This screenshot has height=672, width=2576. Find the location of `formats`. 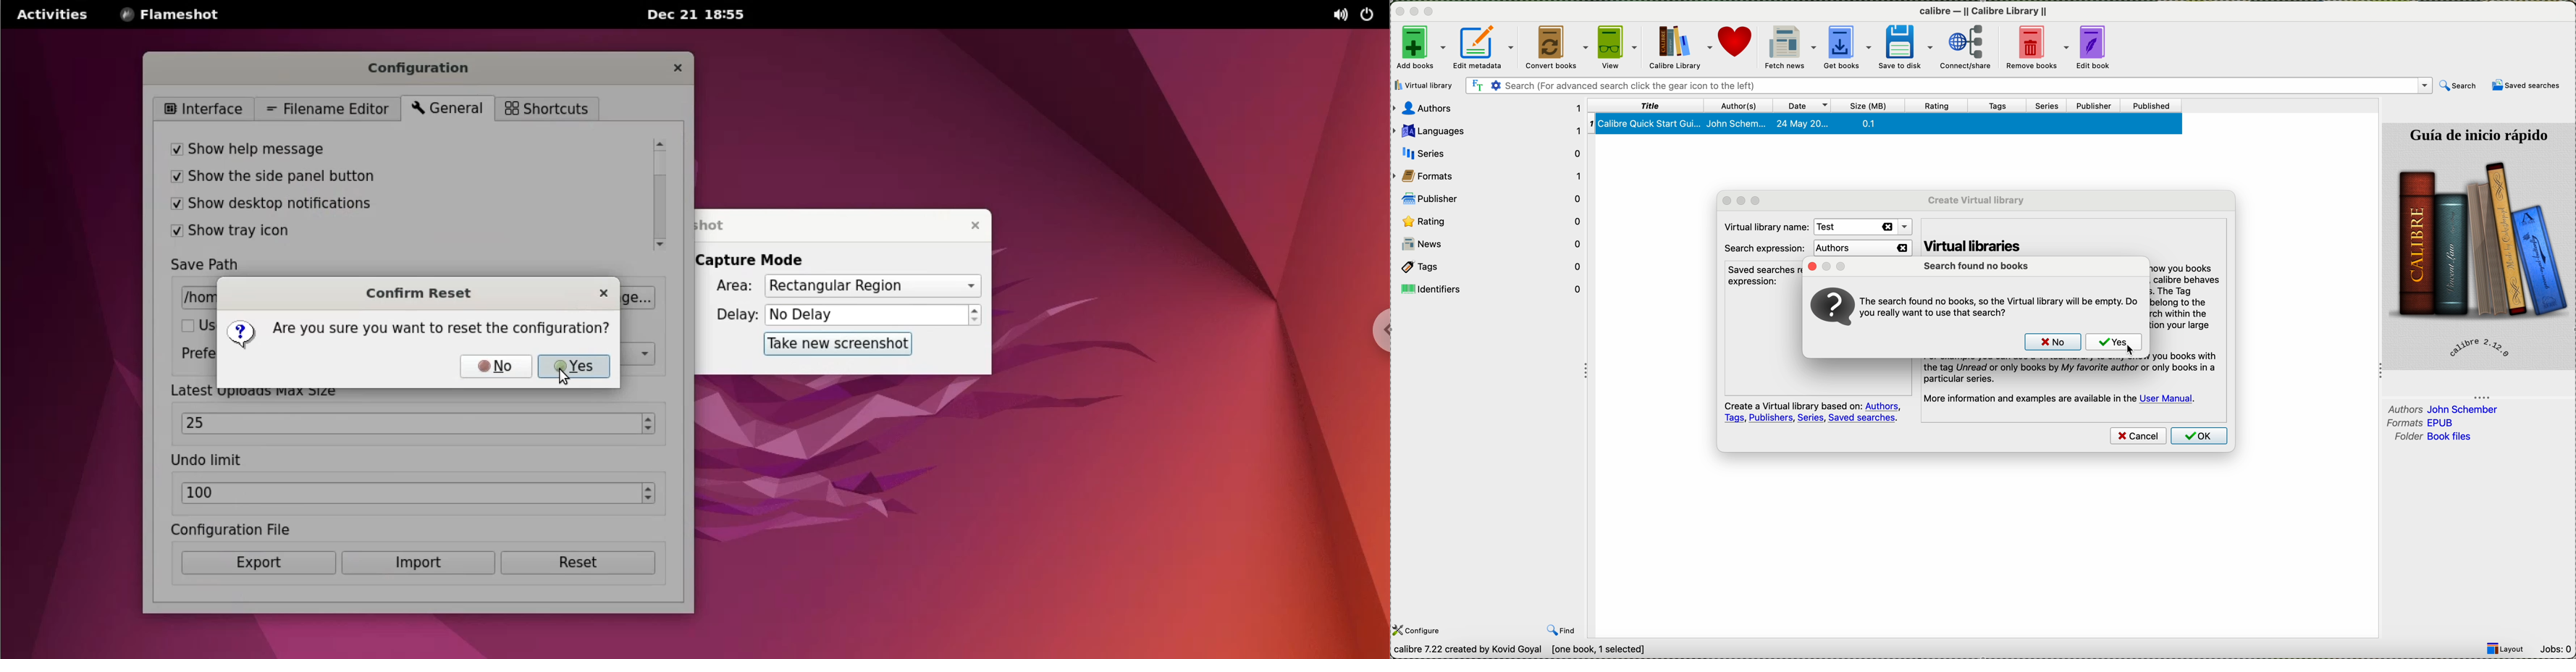

formats is located at coordinates (2424, 423).